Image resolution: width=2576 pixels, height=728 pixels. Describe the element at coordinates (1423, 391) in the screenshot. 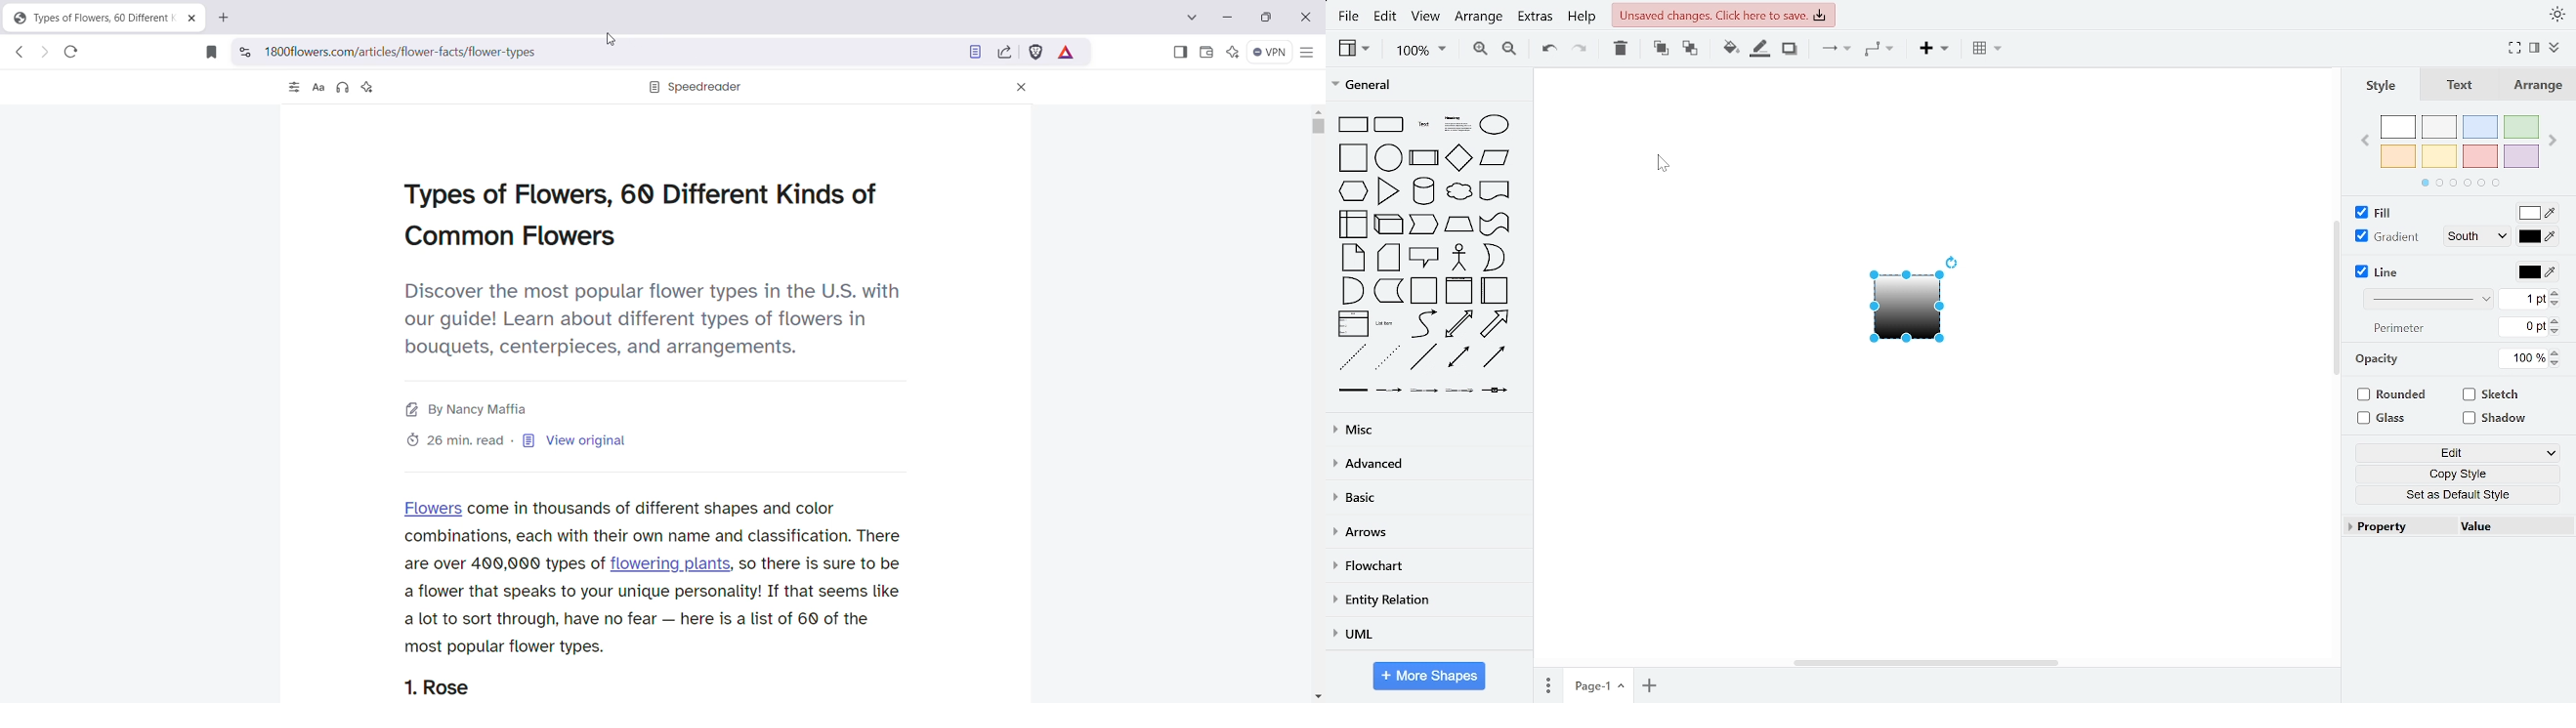

I see `` at that location.